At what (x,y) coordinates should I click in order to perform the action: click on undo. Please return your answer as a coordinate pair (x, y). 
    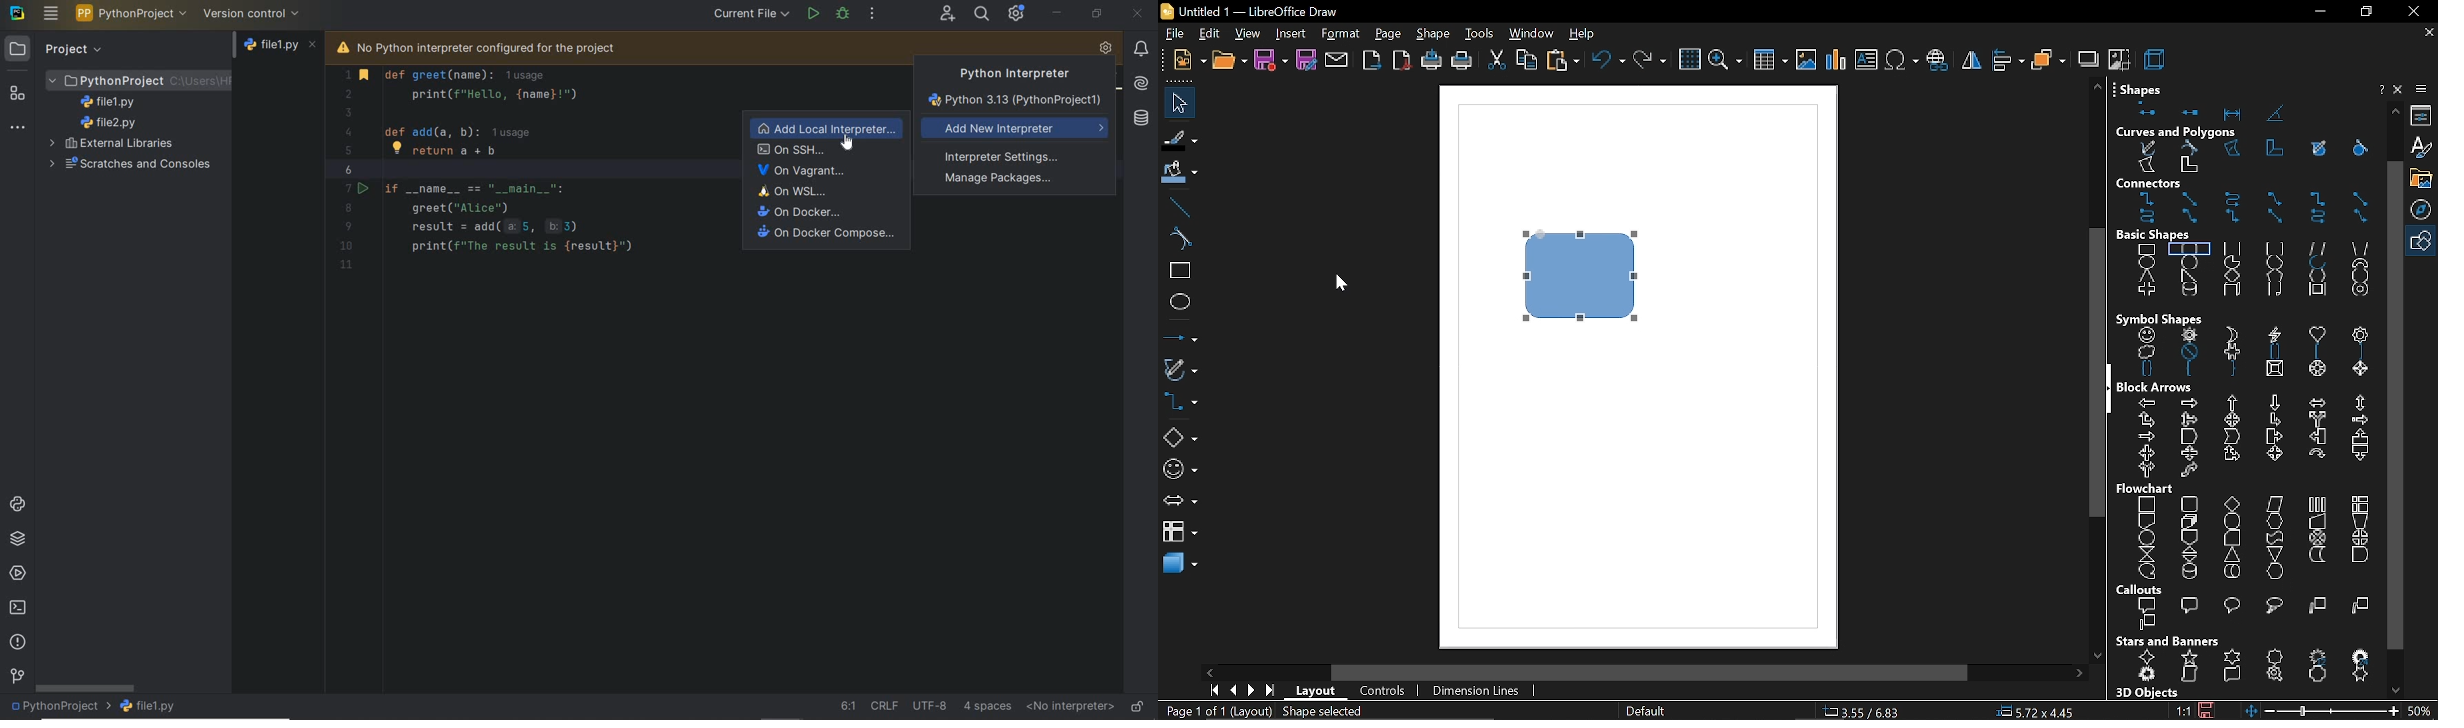
    Looking at the image, I should click on (1608, 62).